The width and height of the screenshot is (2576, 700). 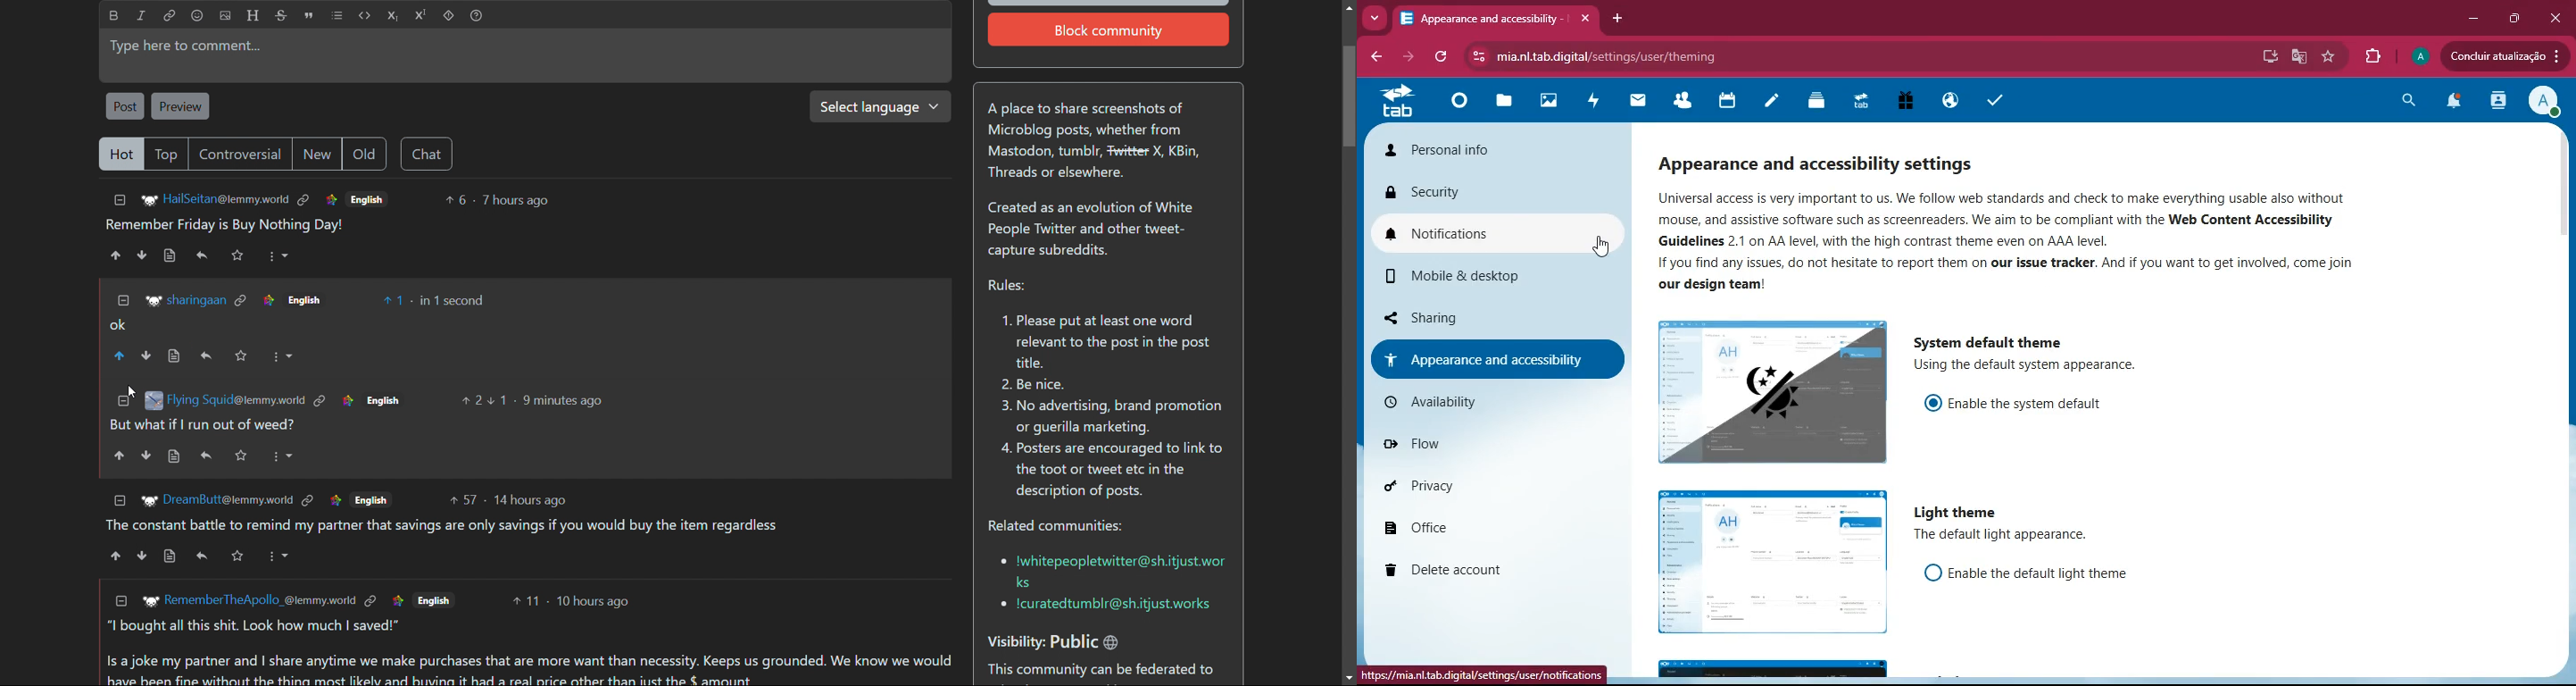 I want to click on tab, so click(x=1484, y=20).